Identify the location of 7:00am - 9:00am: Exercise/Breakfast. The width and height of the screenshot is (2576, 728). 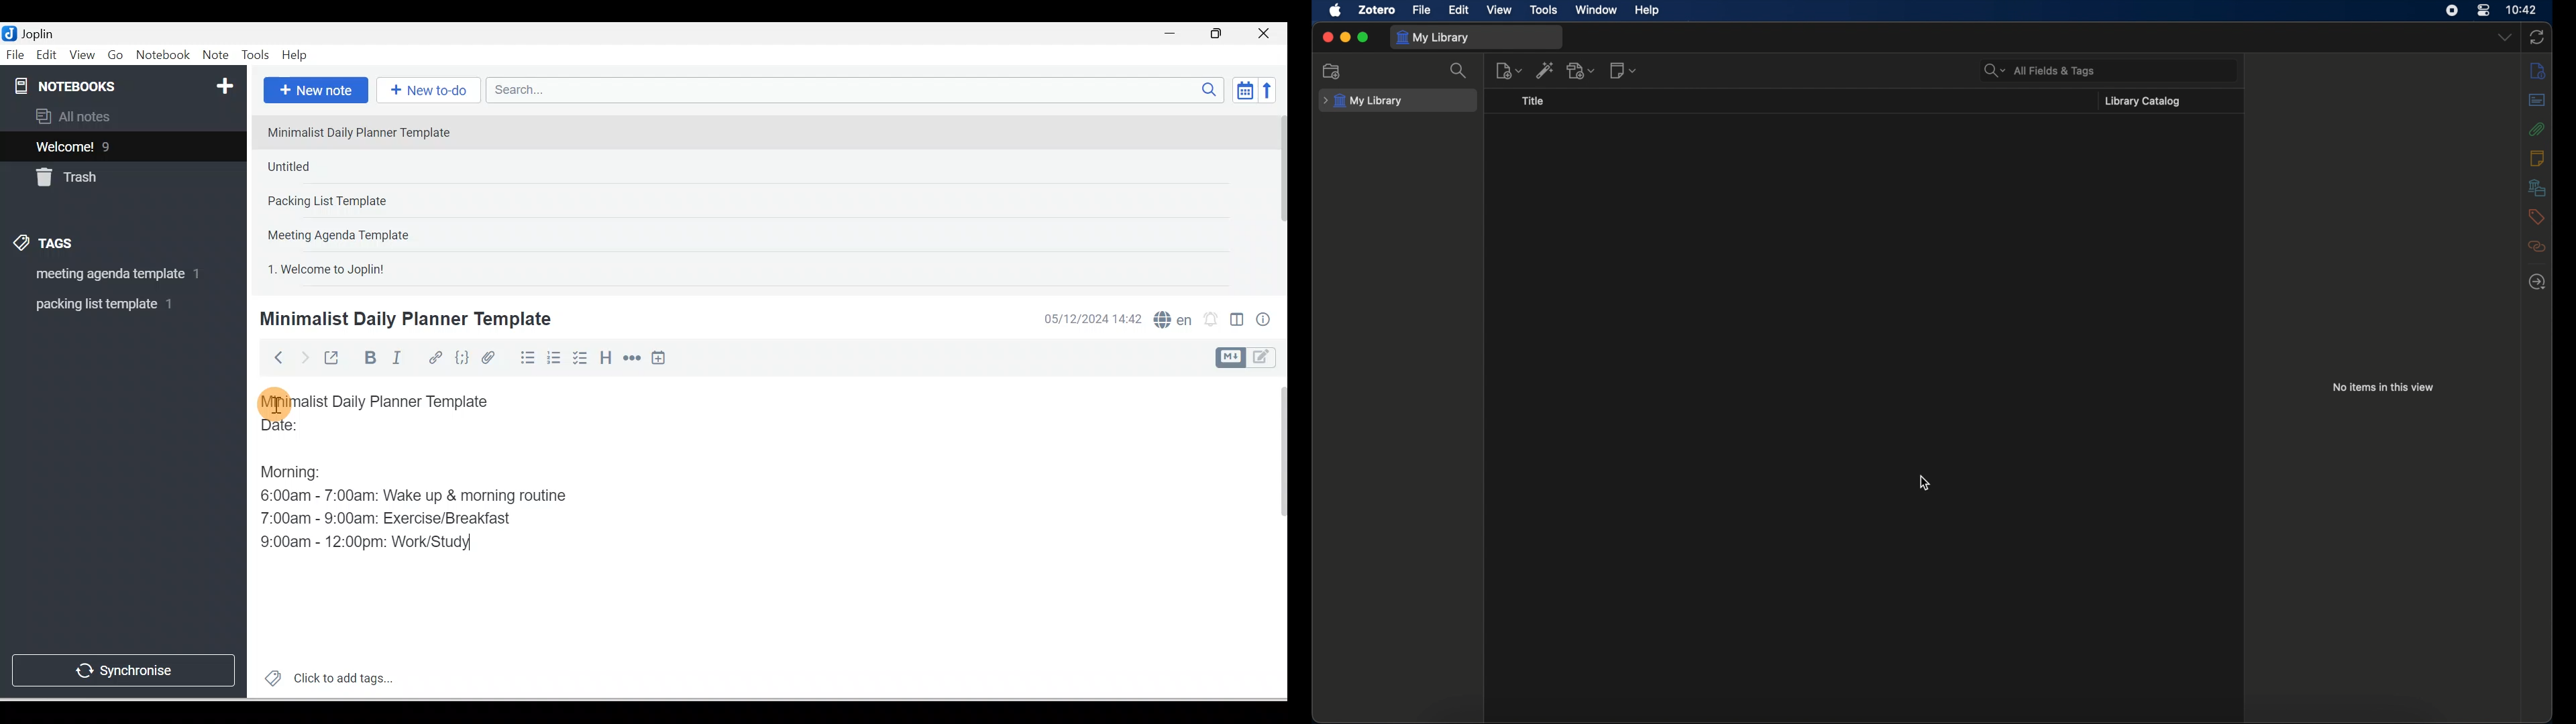
(388, 517).